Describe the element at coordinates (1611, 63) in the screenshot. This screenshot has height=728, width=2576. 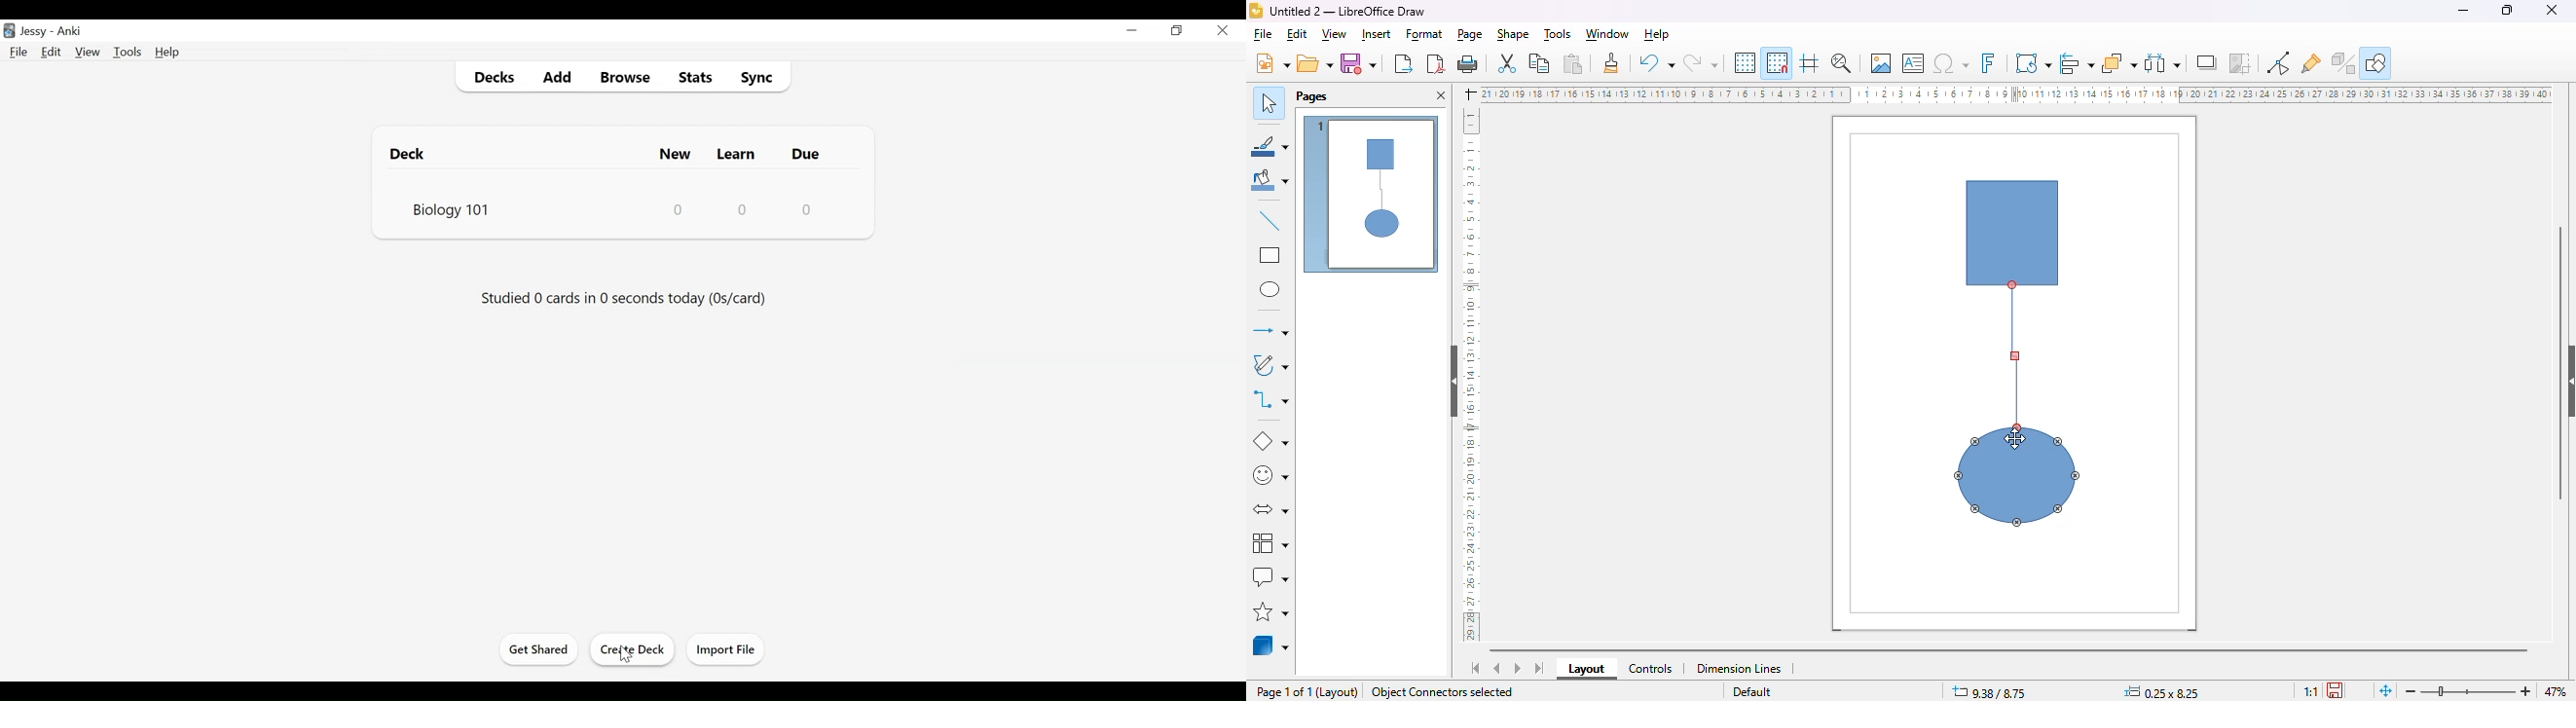
I see `clone formatting` at that location.